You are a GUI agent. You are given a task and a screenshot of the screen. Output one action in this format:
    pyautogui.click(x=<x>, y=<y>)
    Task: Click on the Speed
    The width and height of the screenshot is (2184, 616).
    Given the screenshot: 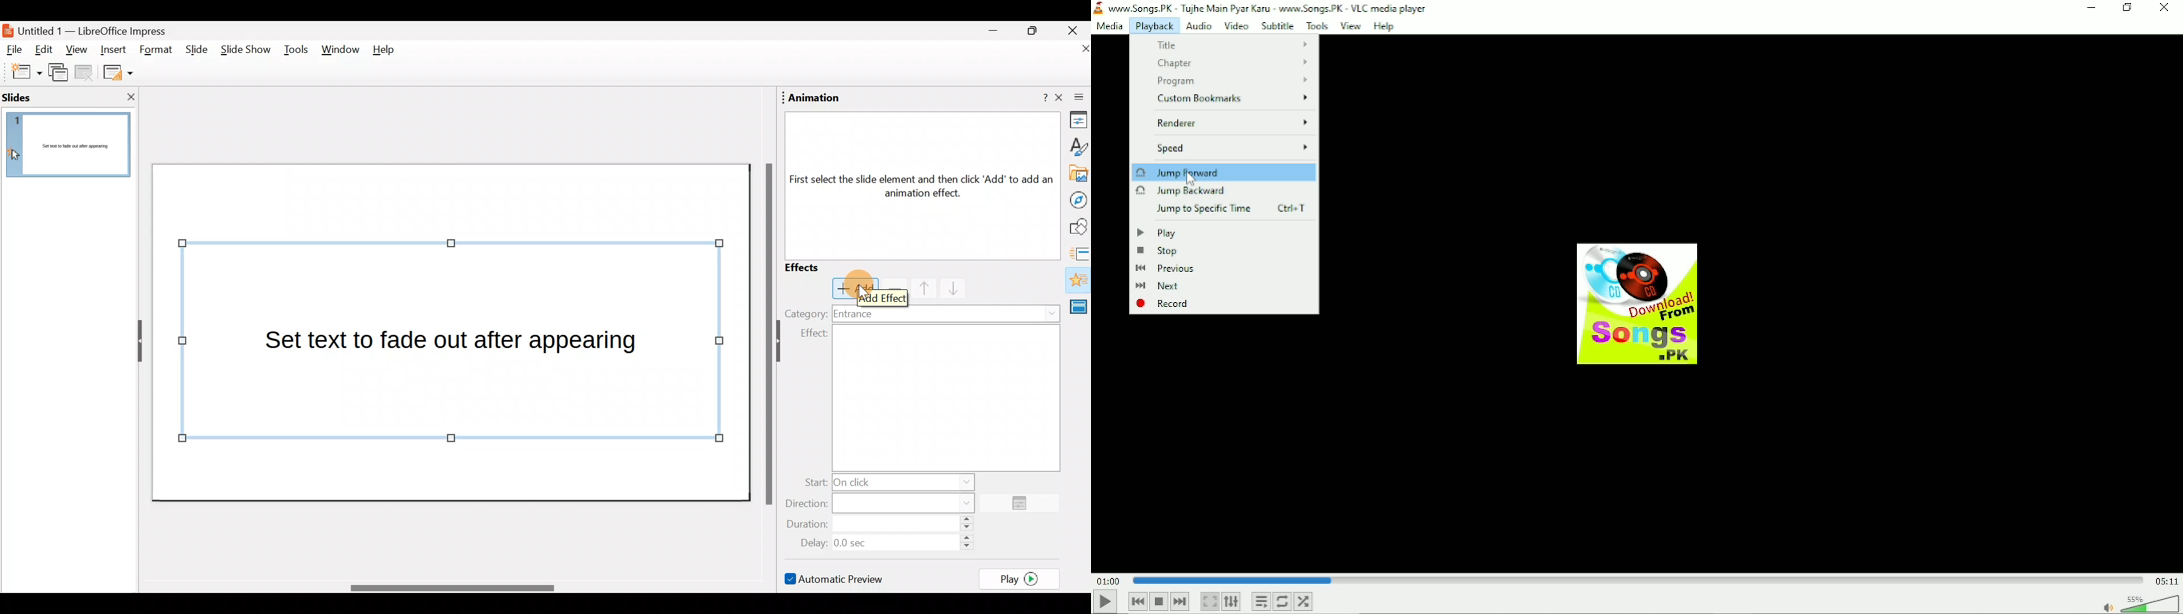 What is the action you would take?
    pyautogui.click(x=1233, y=149)
    